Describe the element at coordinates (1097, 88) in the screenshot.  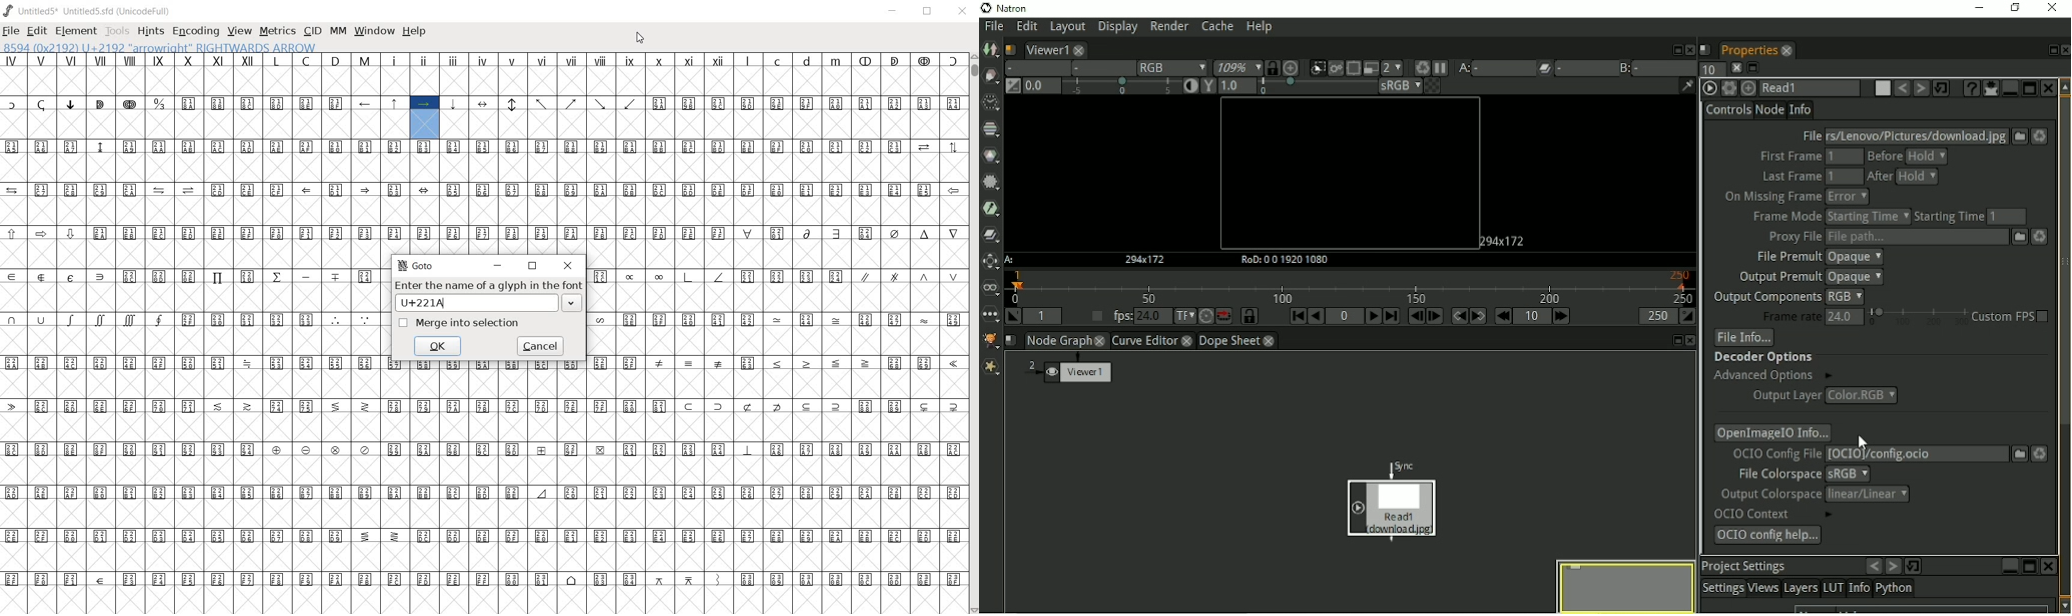
I see `Gain` at that location.